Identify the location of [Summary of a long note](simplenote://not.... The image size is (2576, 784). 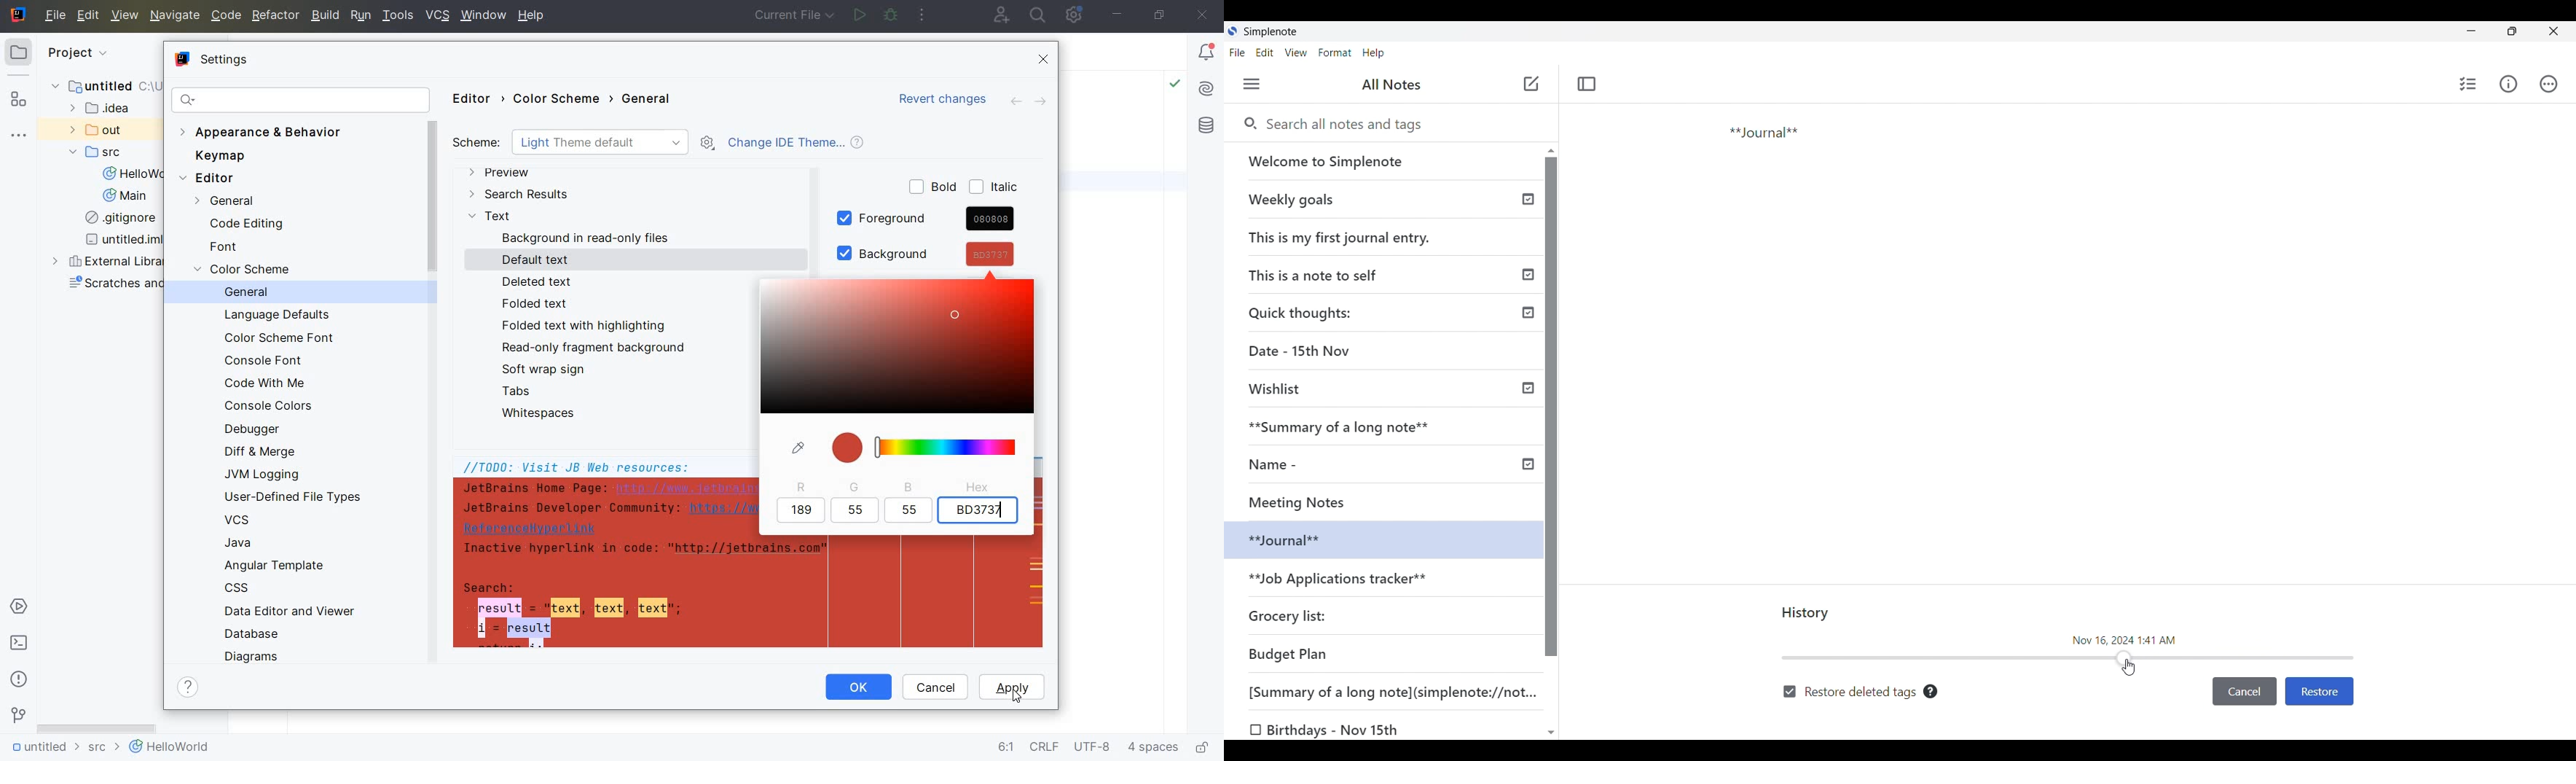
(1399, 691).